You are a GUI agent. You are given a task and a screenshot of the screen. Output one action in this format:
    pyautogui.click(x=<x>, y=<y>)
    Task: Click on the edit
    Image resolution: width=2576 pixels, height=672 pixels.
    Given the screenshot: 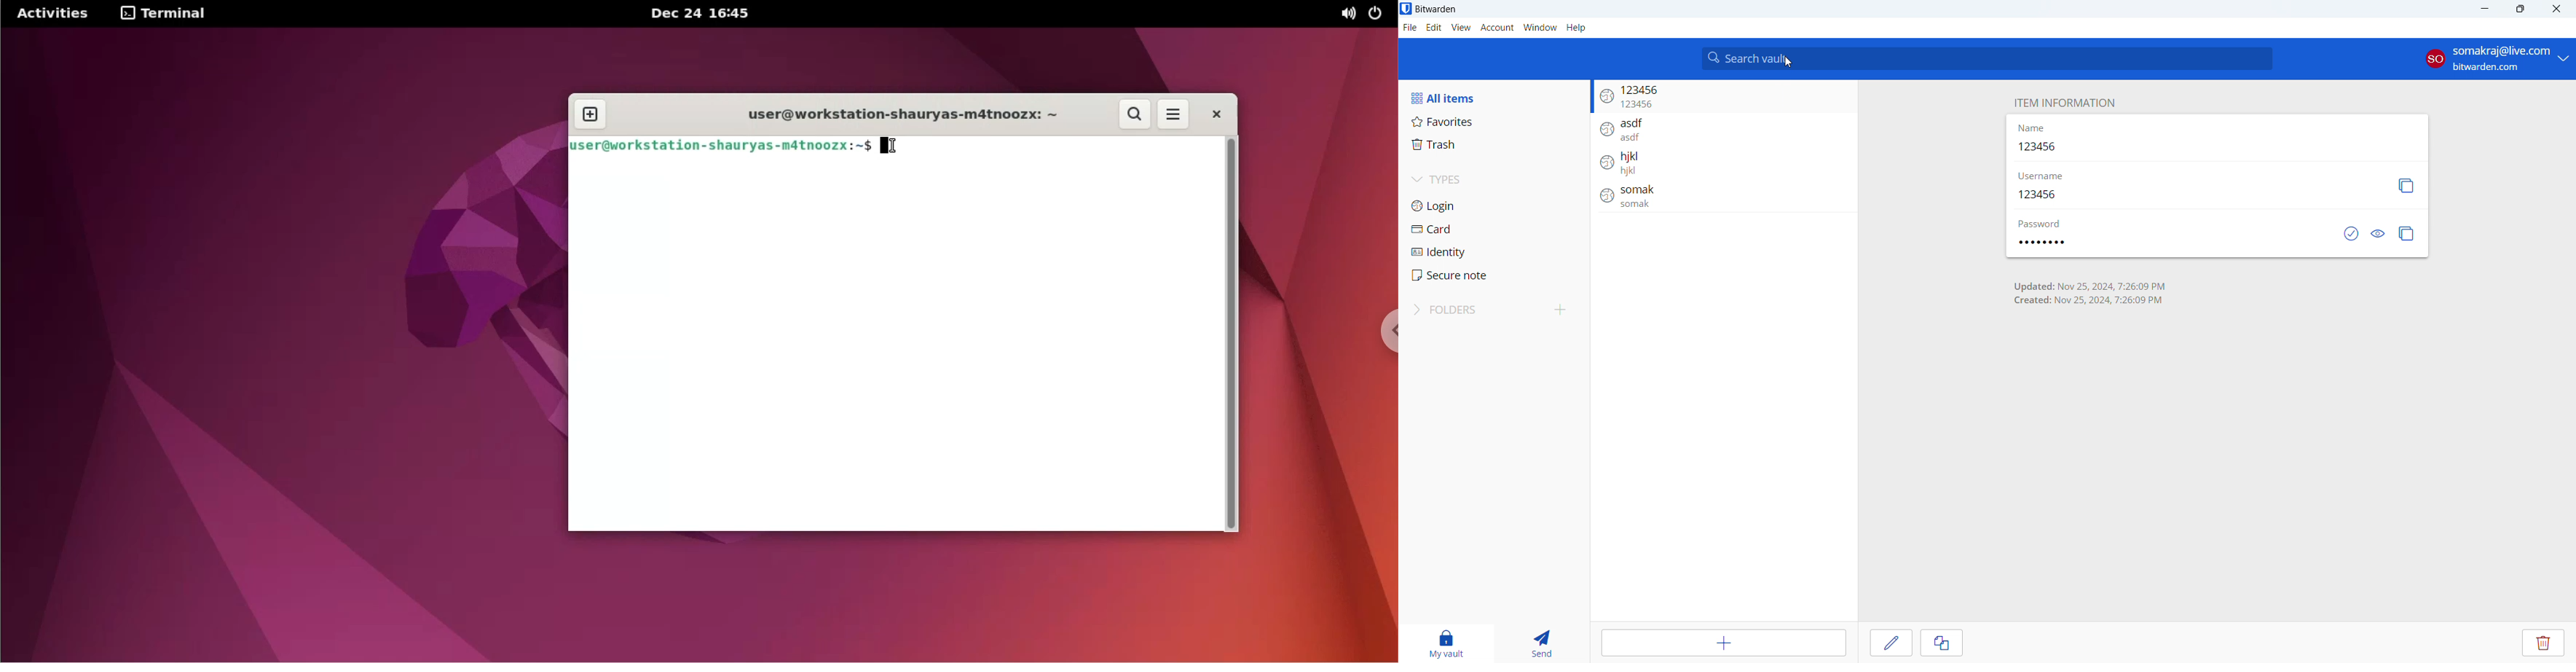 What is the action you would take?
    pyautogui.click(x=1892, y=642)
    